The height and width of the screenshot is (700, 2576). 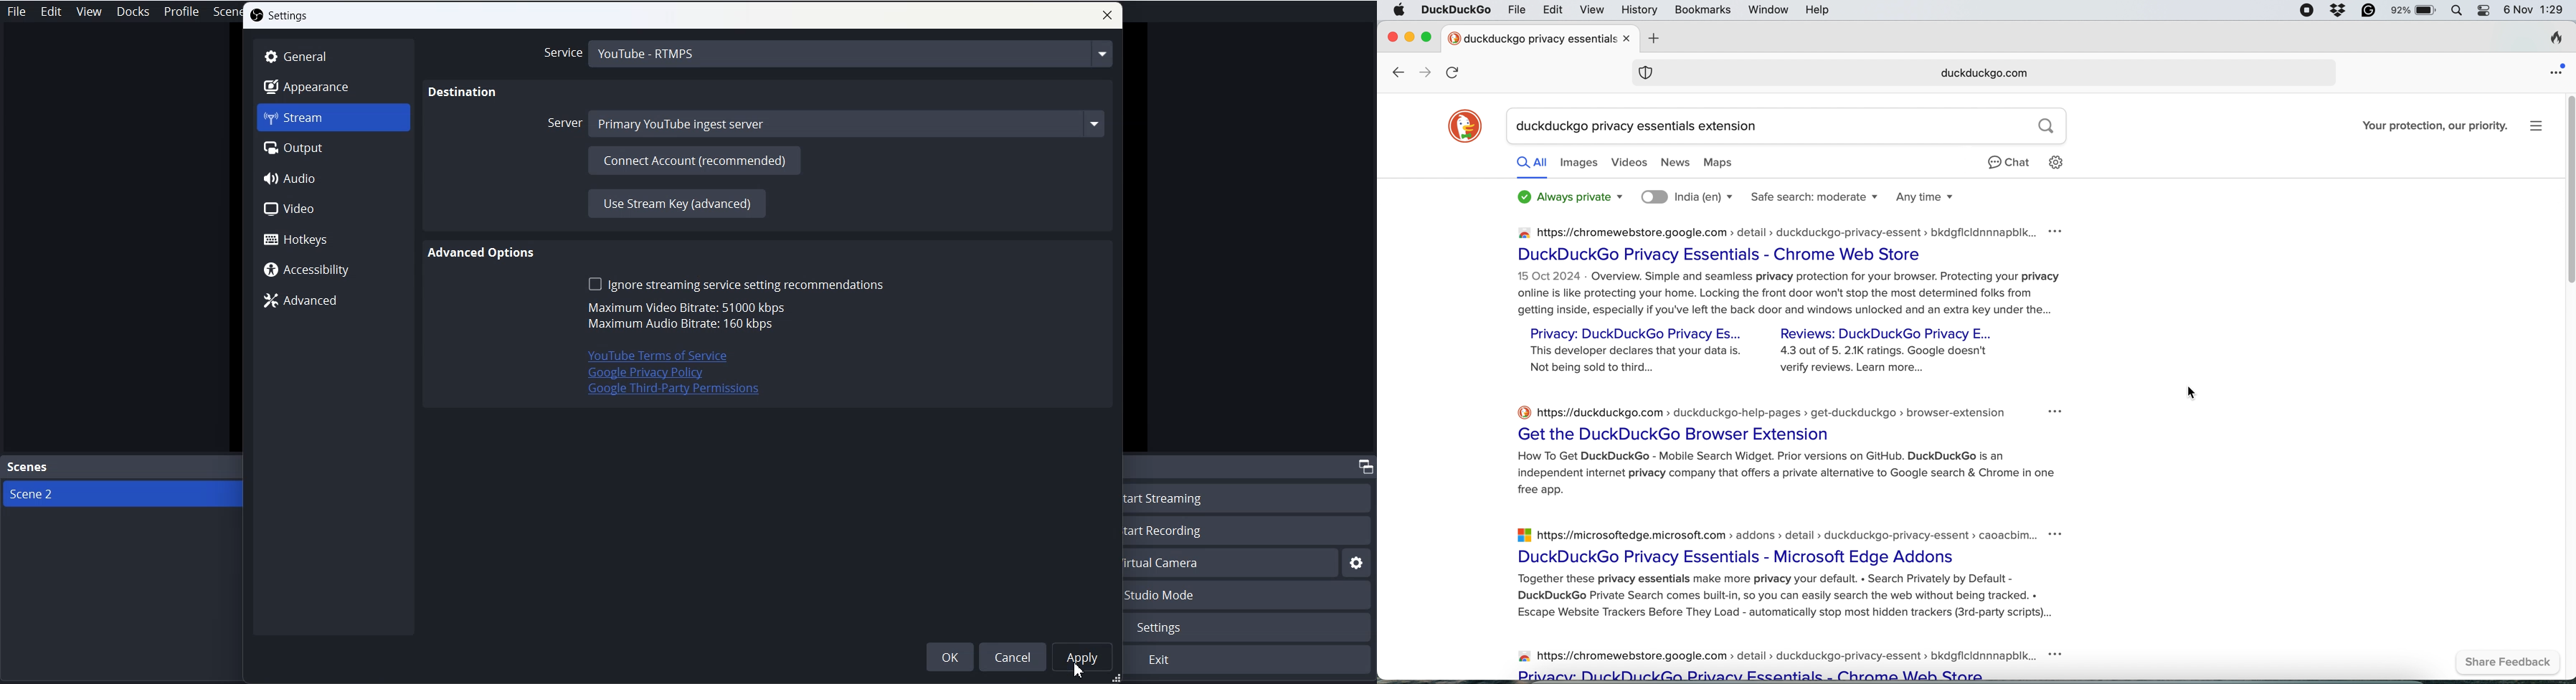 What do you see at coordinates (1249, 596) in the screenshot?
I see `Studio Mode` at bounding box center [1249, 596].